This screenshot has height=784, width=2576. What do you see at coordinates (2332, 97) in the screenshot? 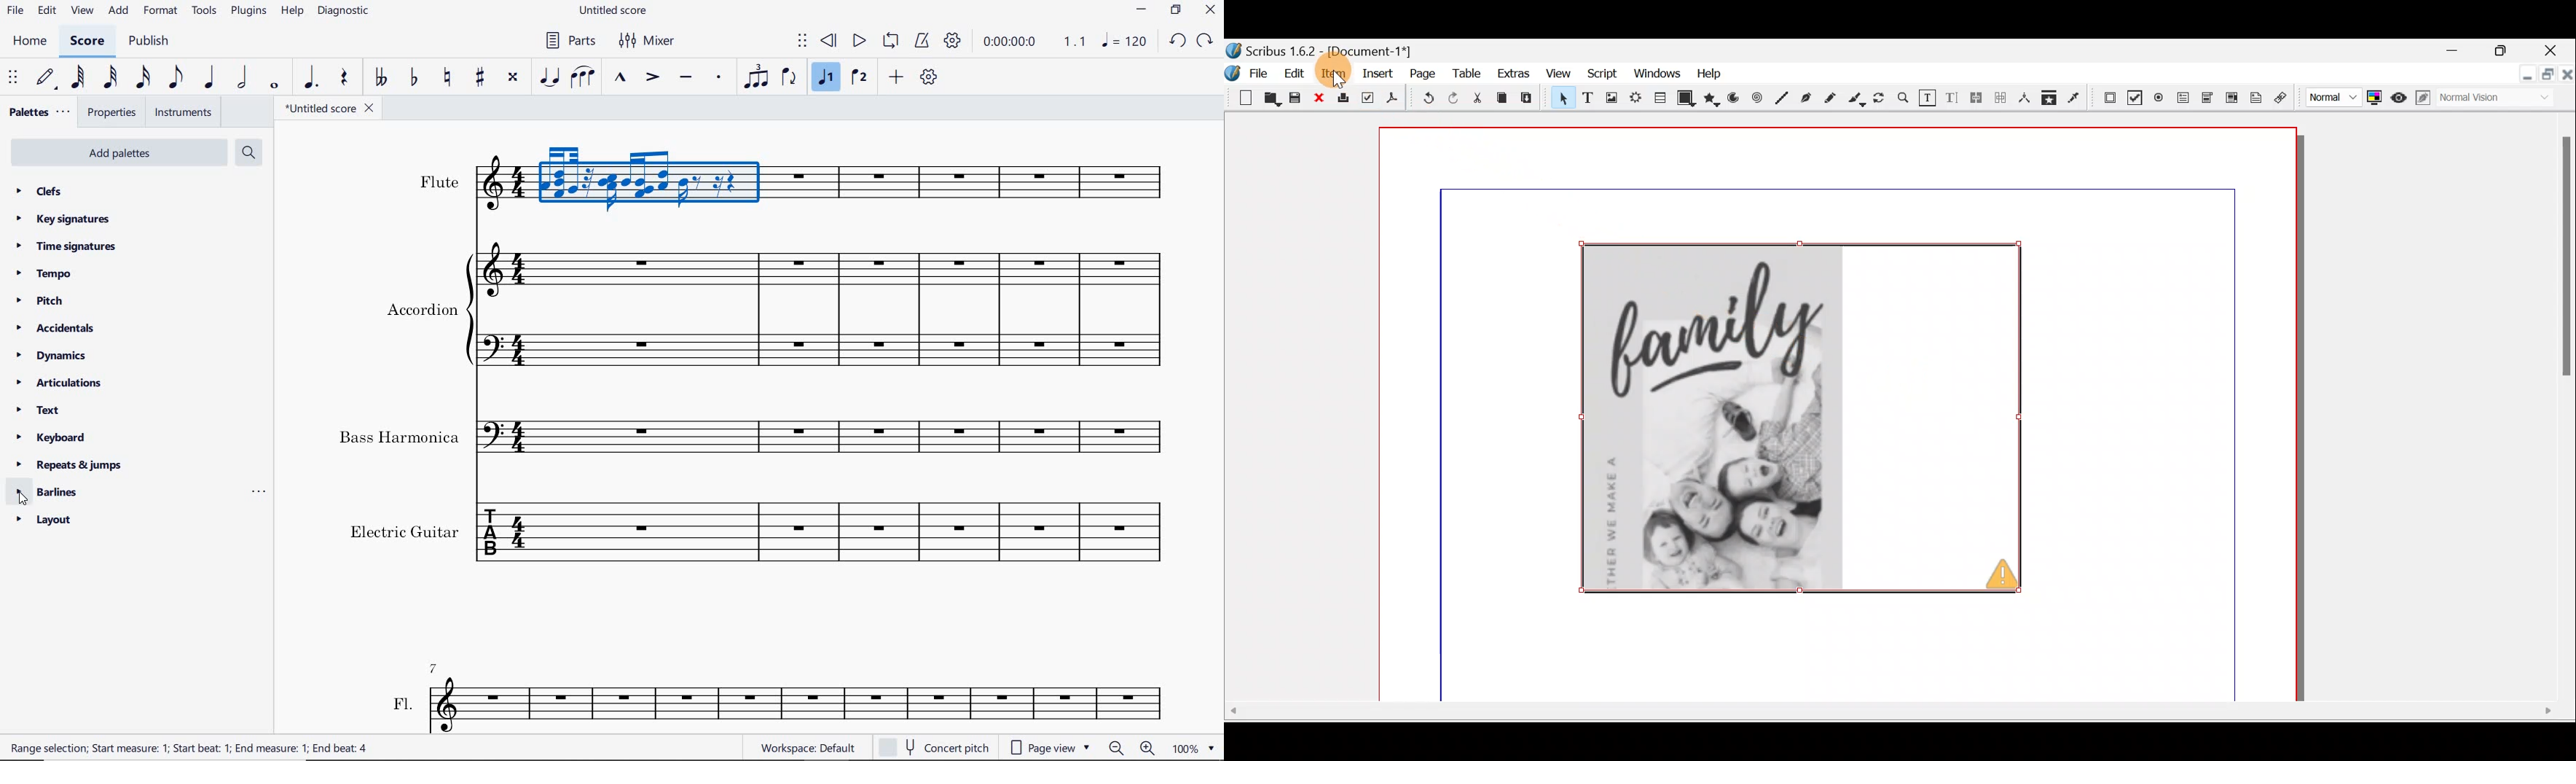
I see `Image preview quality` at bounding box center [2332, 97].